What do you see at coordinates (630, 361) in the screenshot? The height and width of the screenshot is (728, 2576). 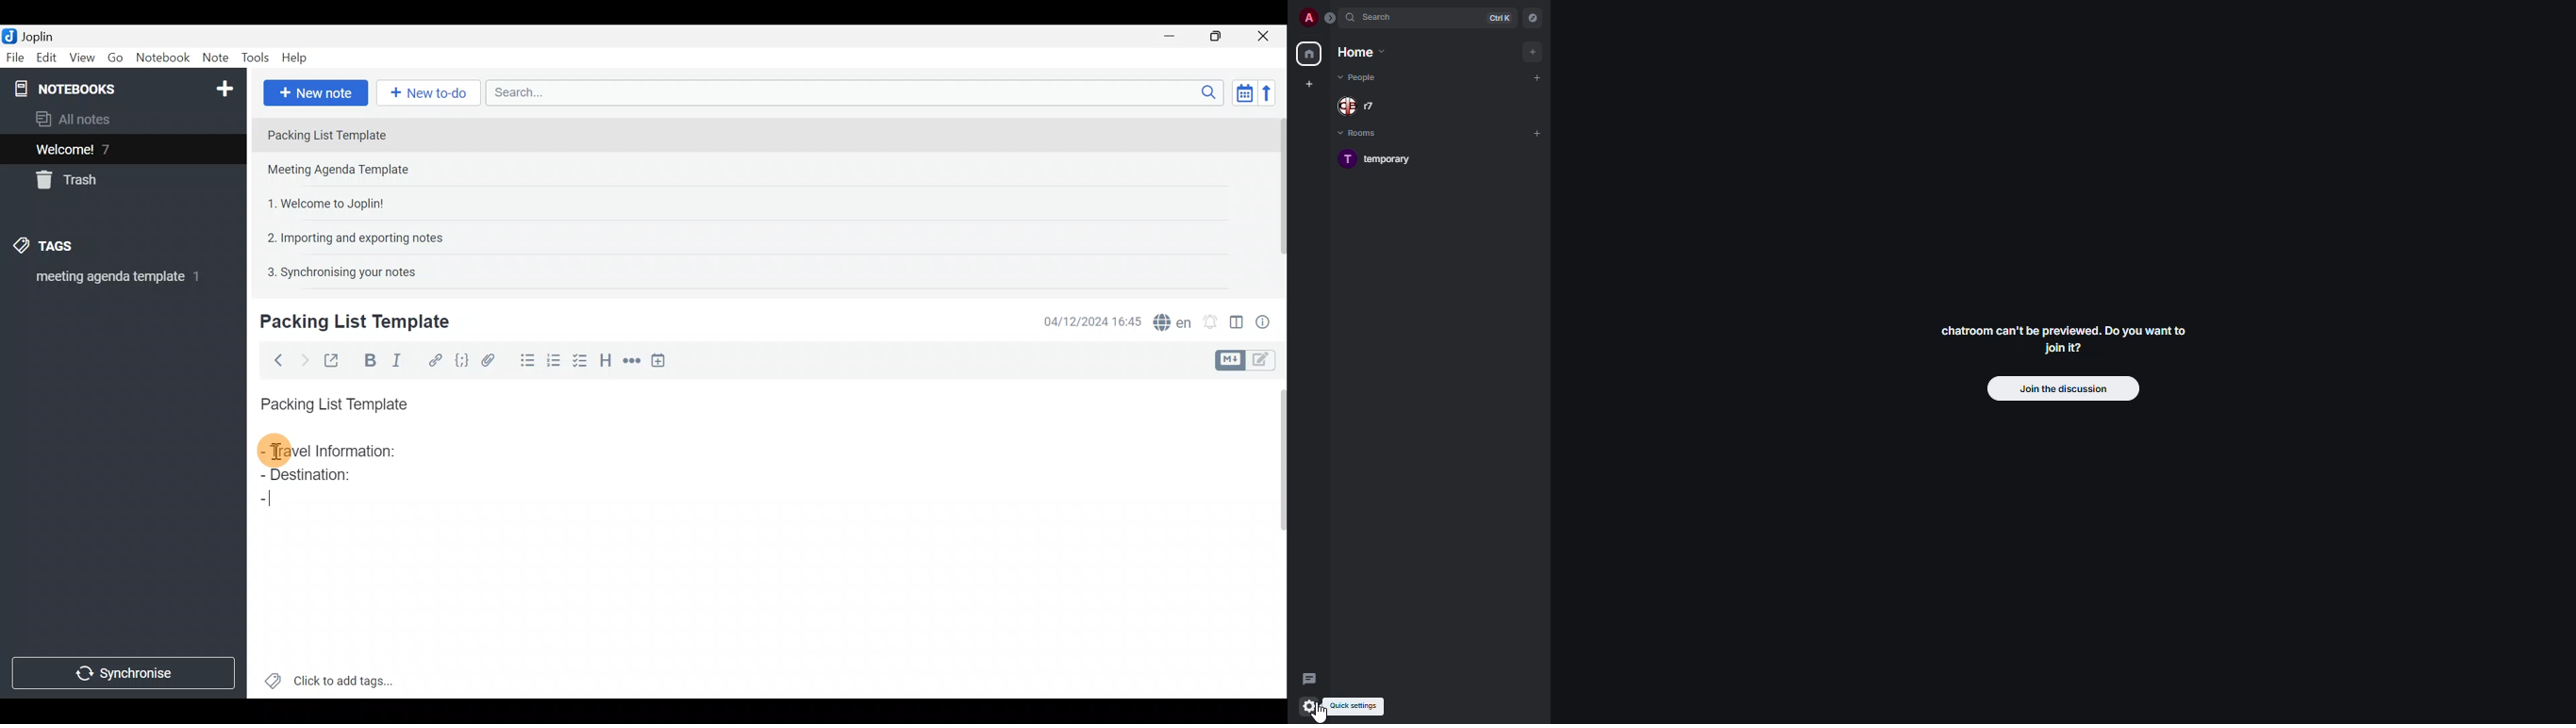 I see `Horizontal rule` at bounding box center [630, 361].